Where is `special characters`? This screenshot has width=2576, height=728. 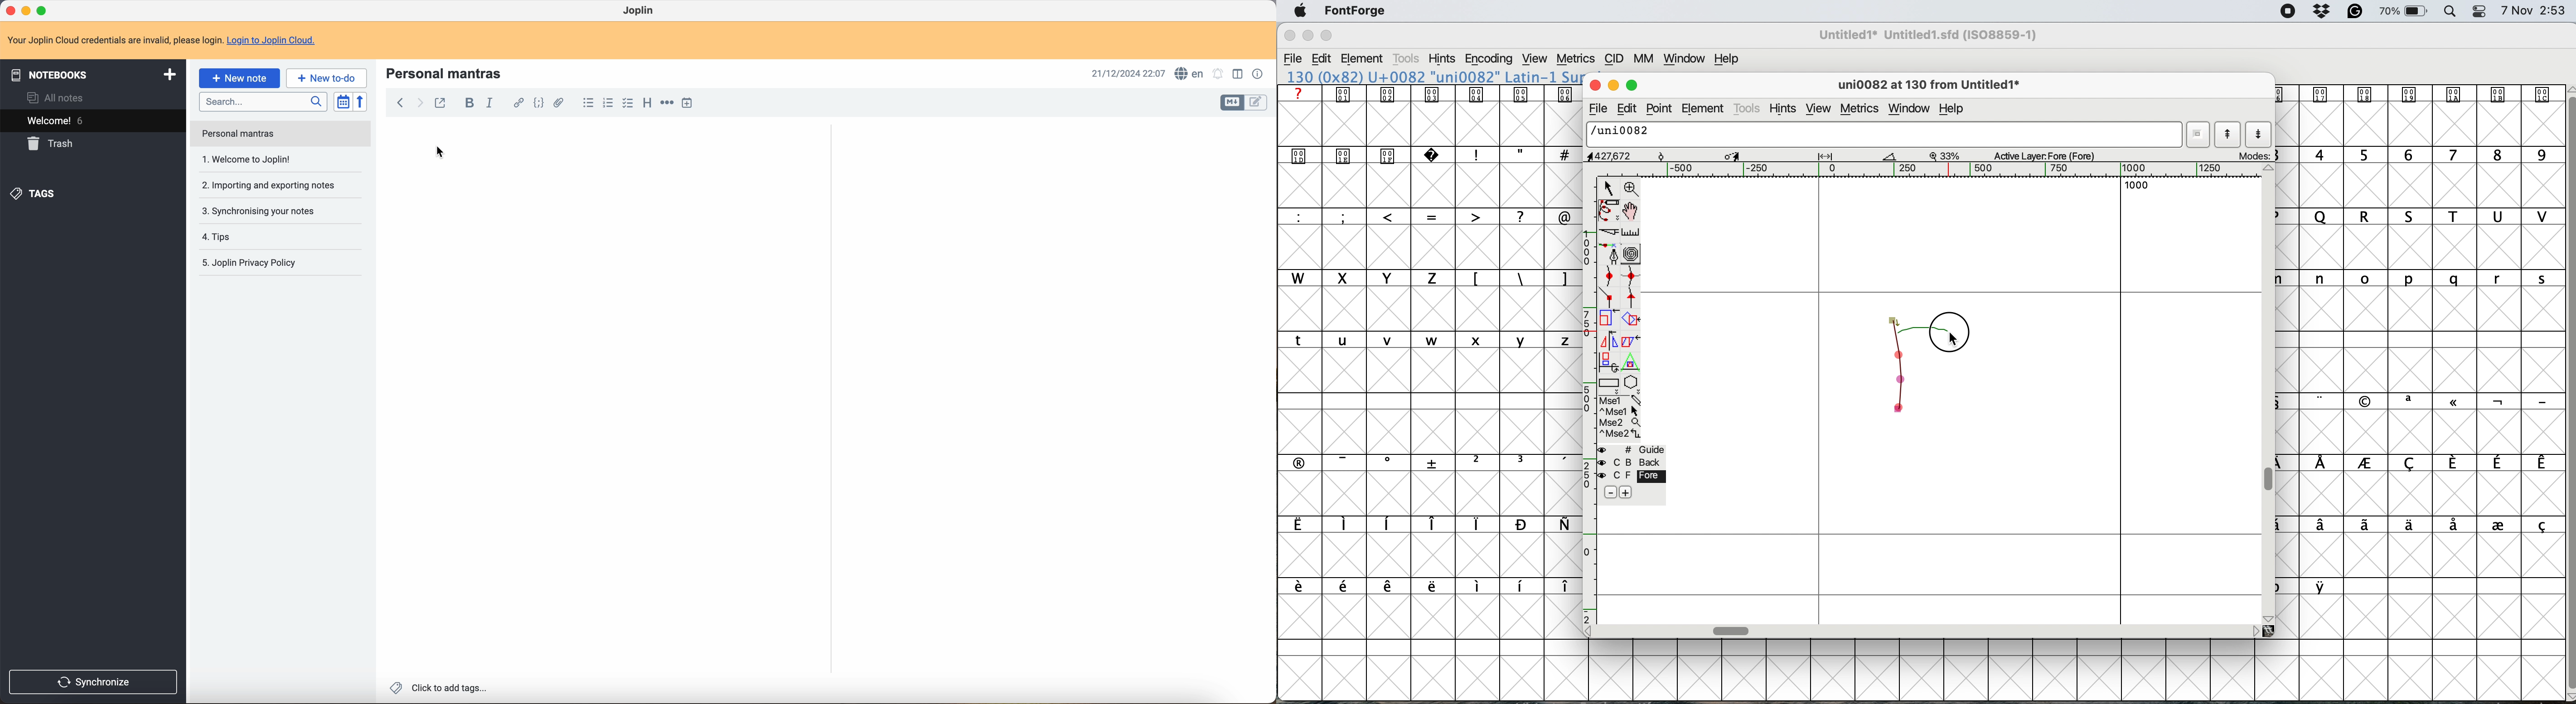
special characters is located at coordinates (1424, 525).